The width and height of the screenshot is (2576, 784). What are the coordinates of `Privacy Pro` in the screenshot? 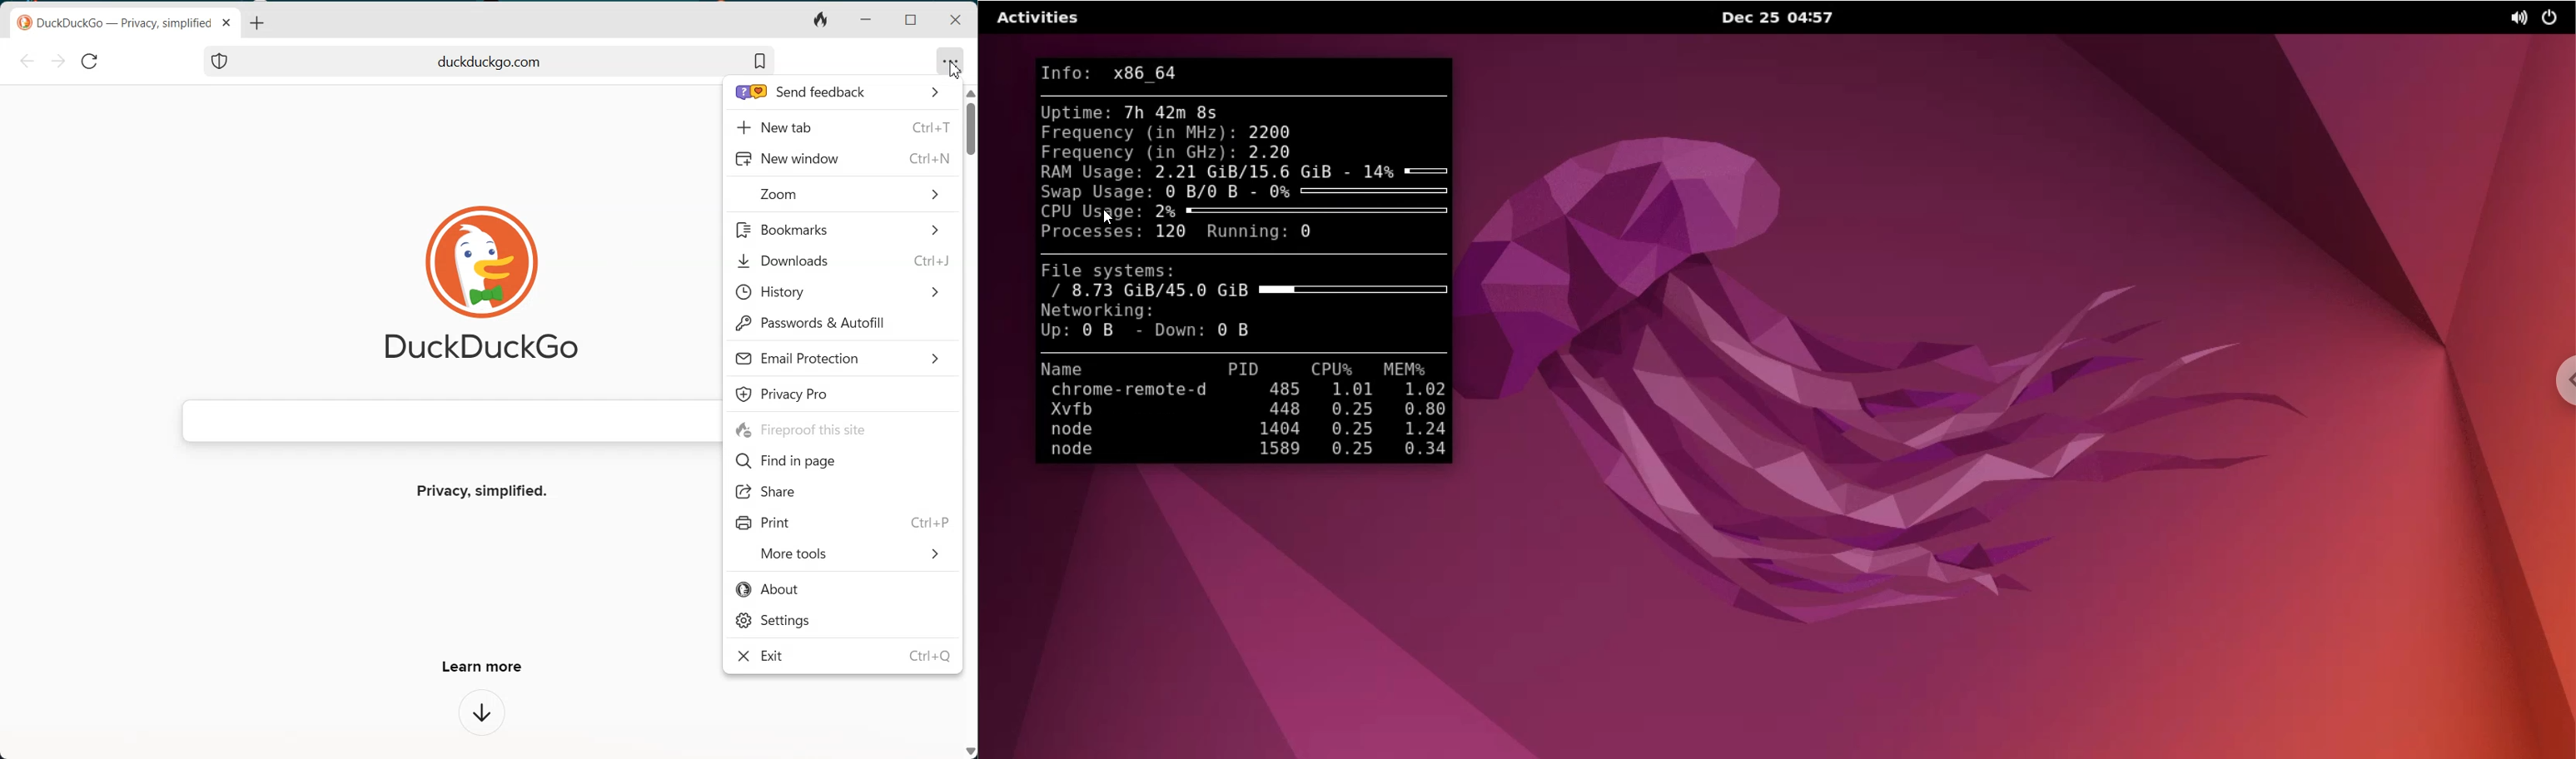 It's located at (844, 392).